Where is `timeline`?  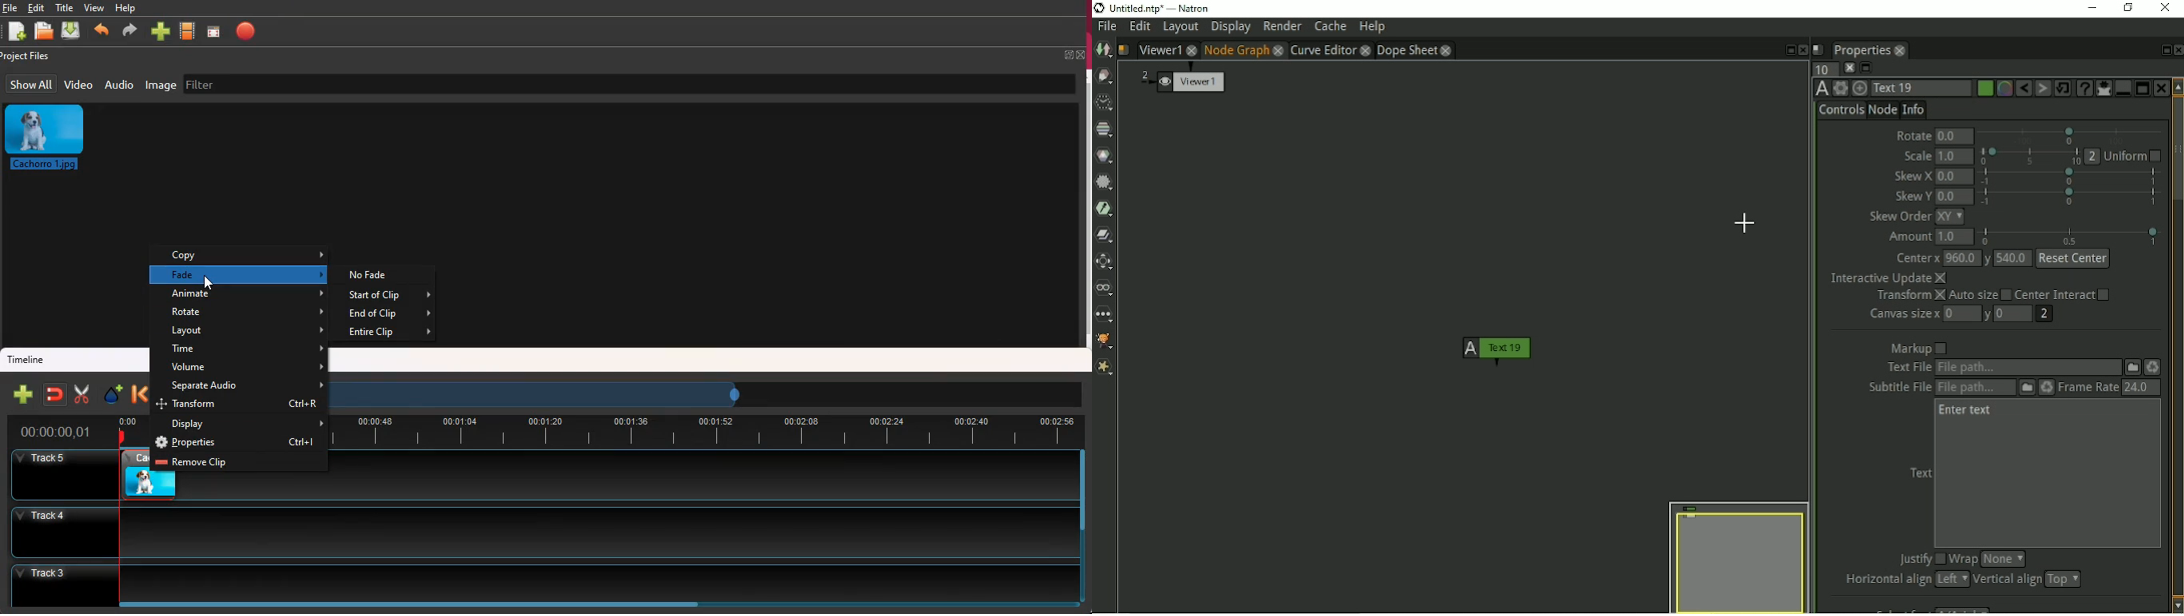 timeline is located at coordinates (29, 359).